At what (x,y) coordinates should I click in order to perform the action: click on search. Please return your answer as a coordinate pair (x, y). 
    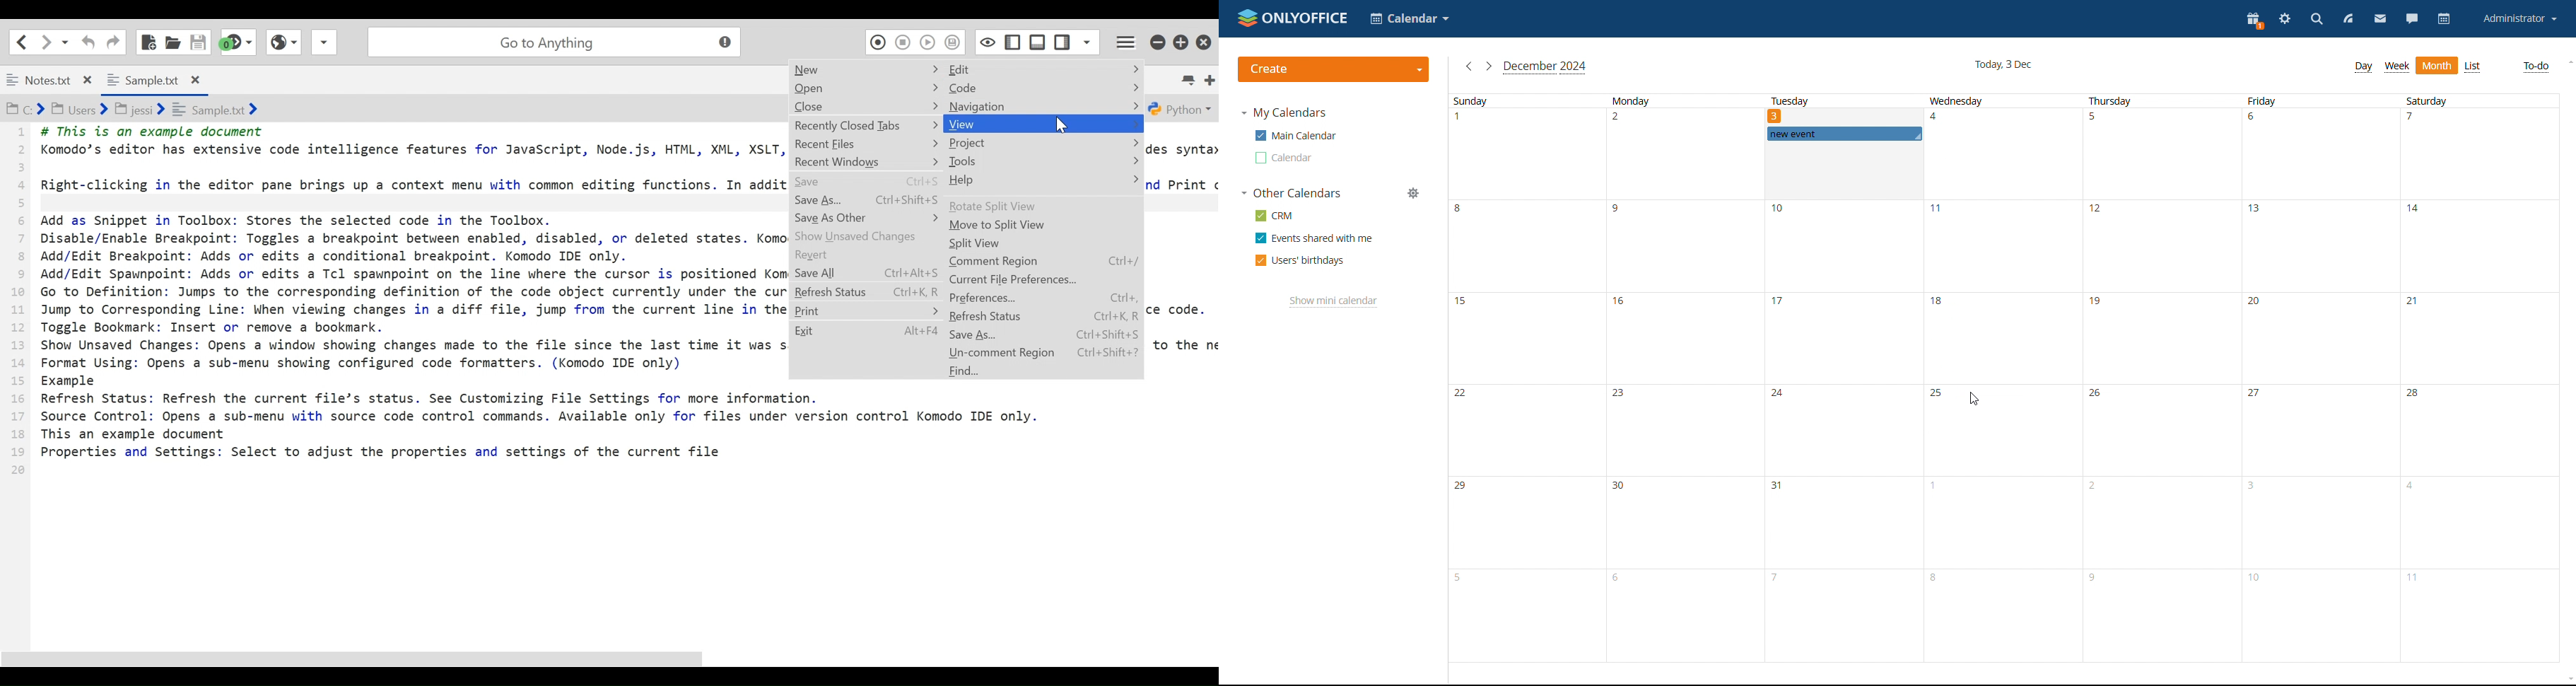
    Looking at the image, I should click on (2317, 19).